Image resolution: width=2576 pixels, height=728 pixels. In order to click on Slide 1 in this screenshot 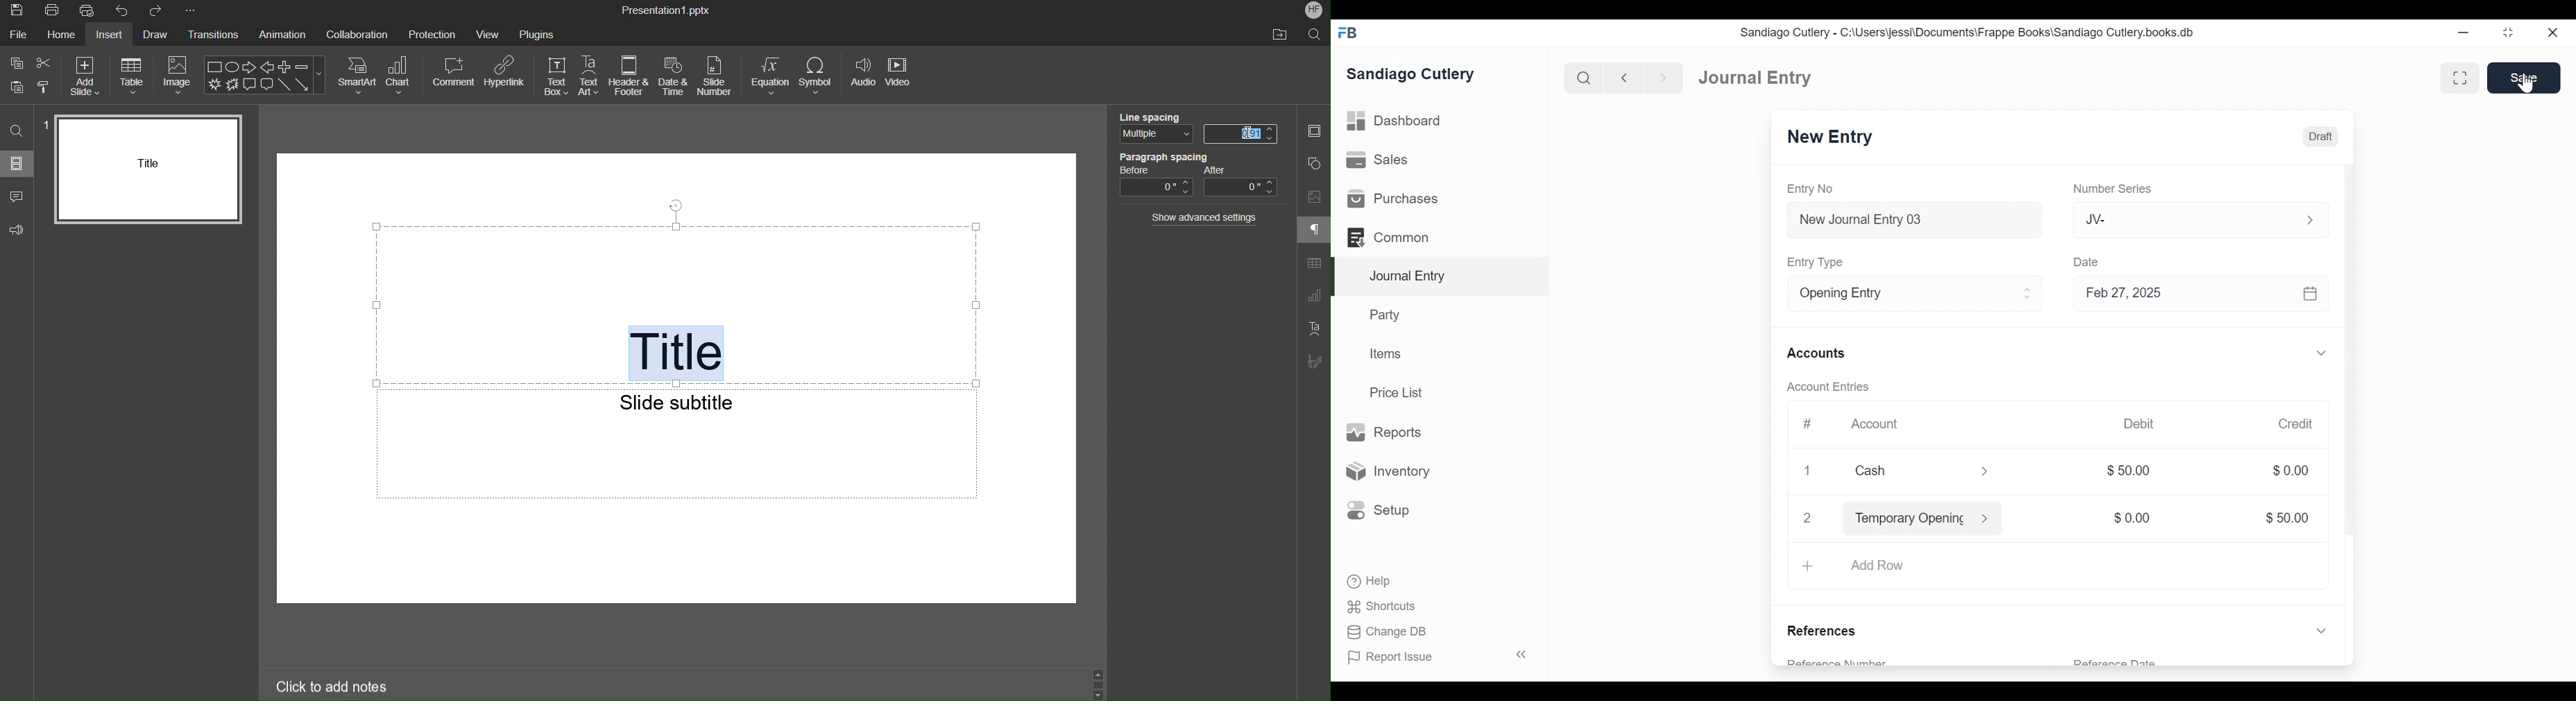, I will do `click(149, 169)`.